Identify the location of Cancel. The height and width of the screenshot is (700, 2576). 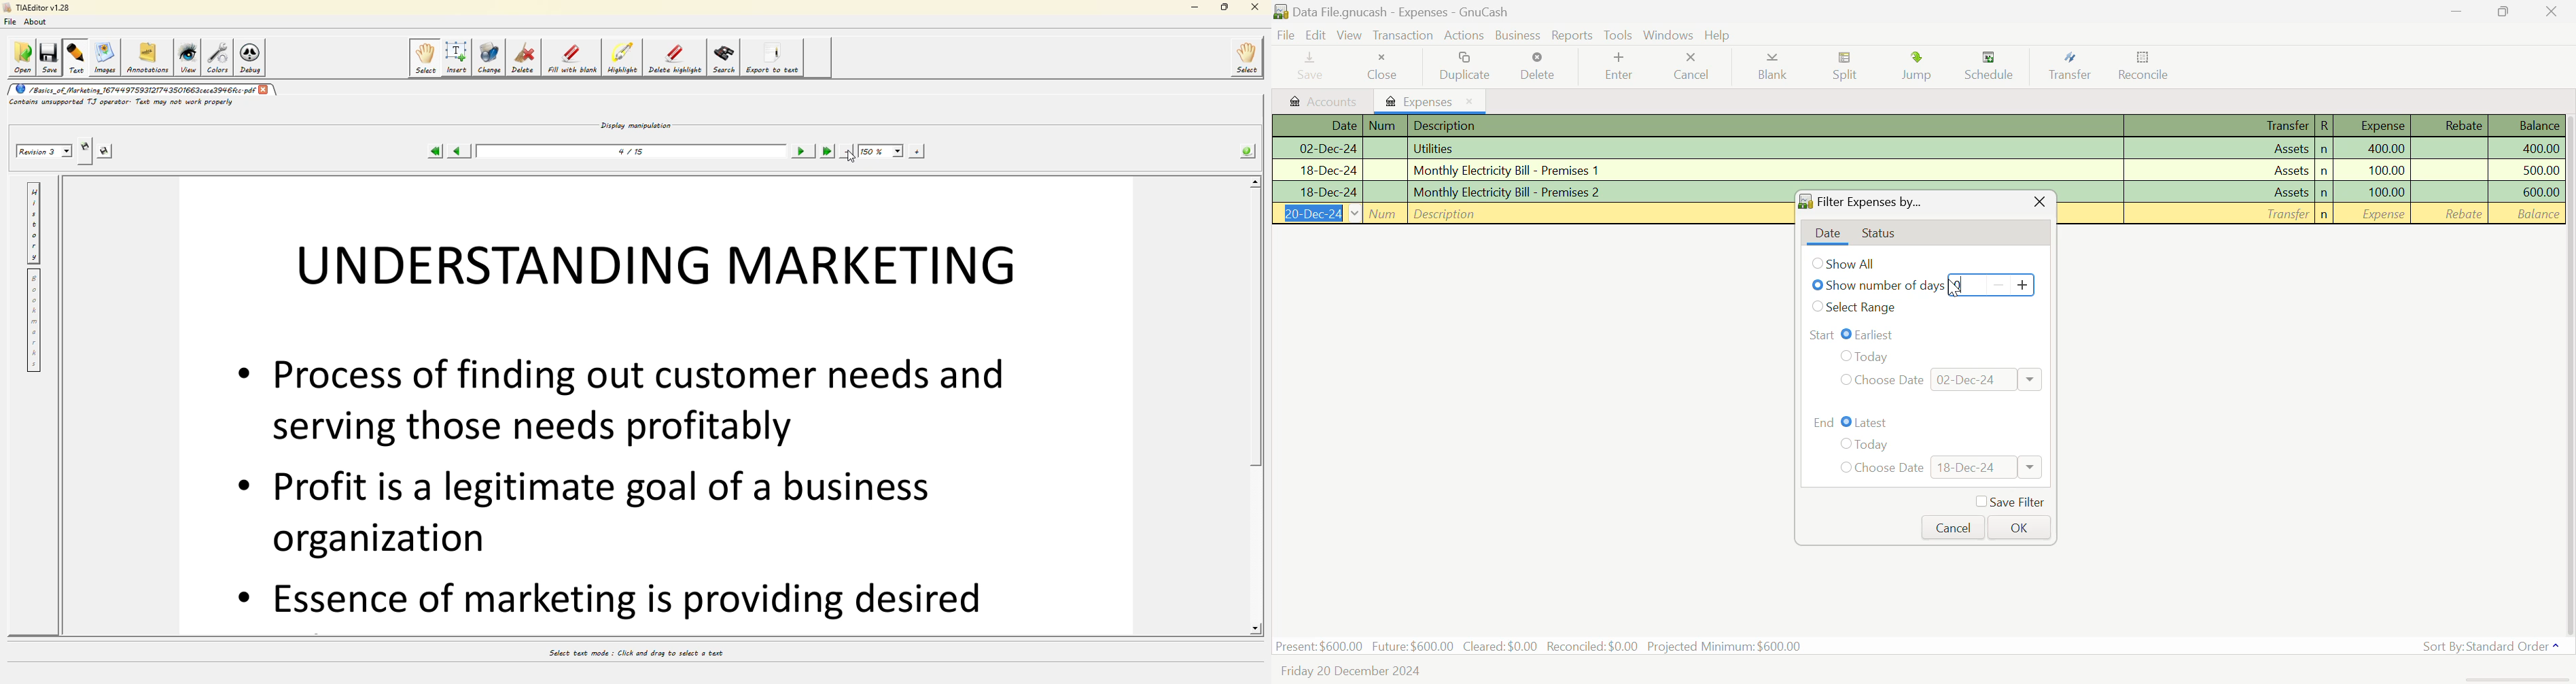
(1695, 68).